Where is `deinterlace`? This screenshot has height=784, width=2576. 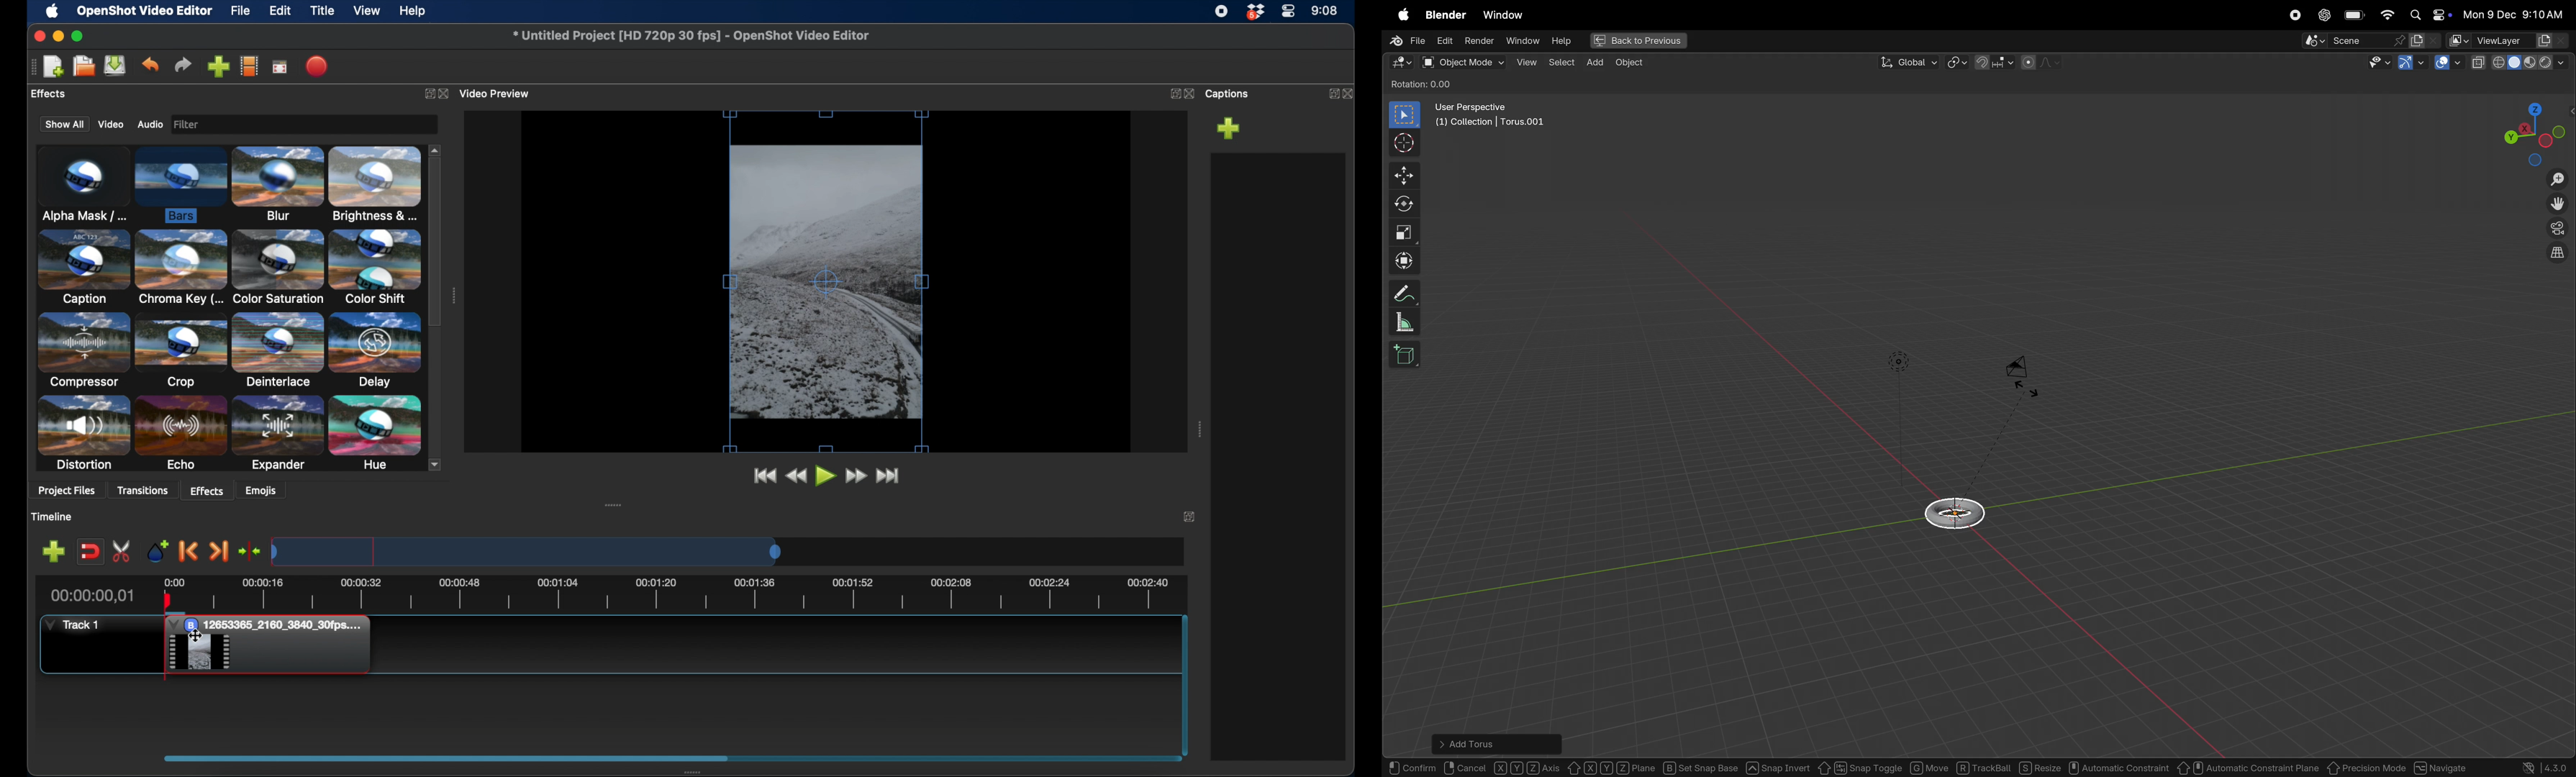 deinterlace is located at coordinates (276, 351).